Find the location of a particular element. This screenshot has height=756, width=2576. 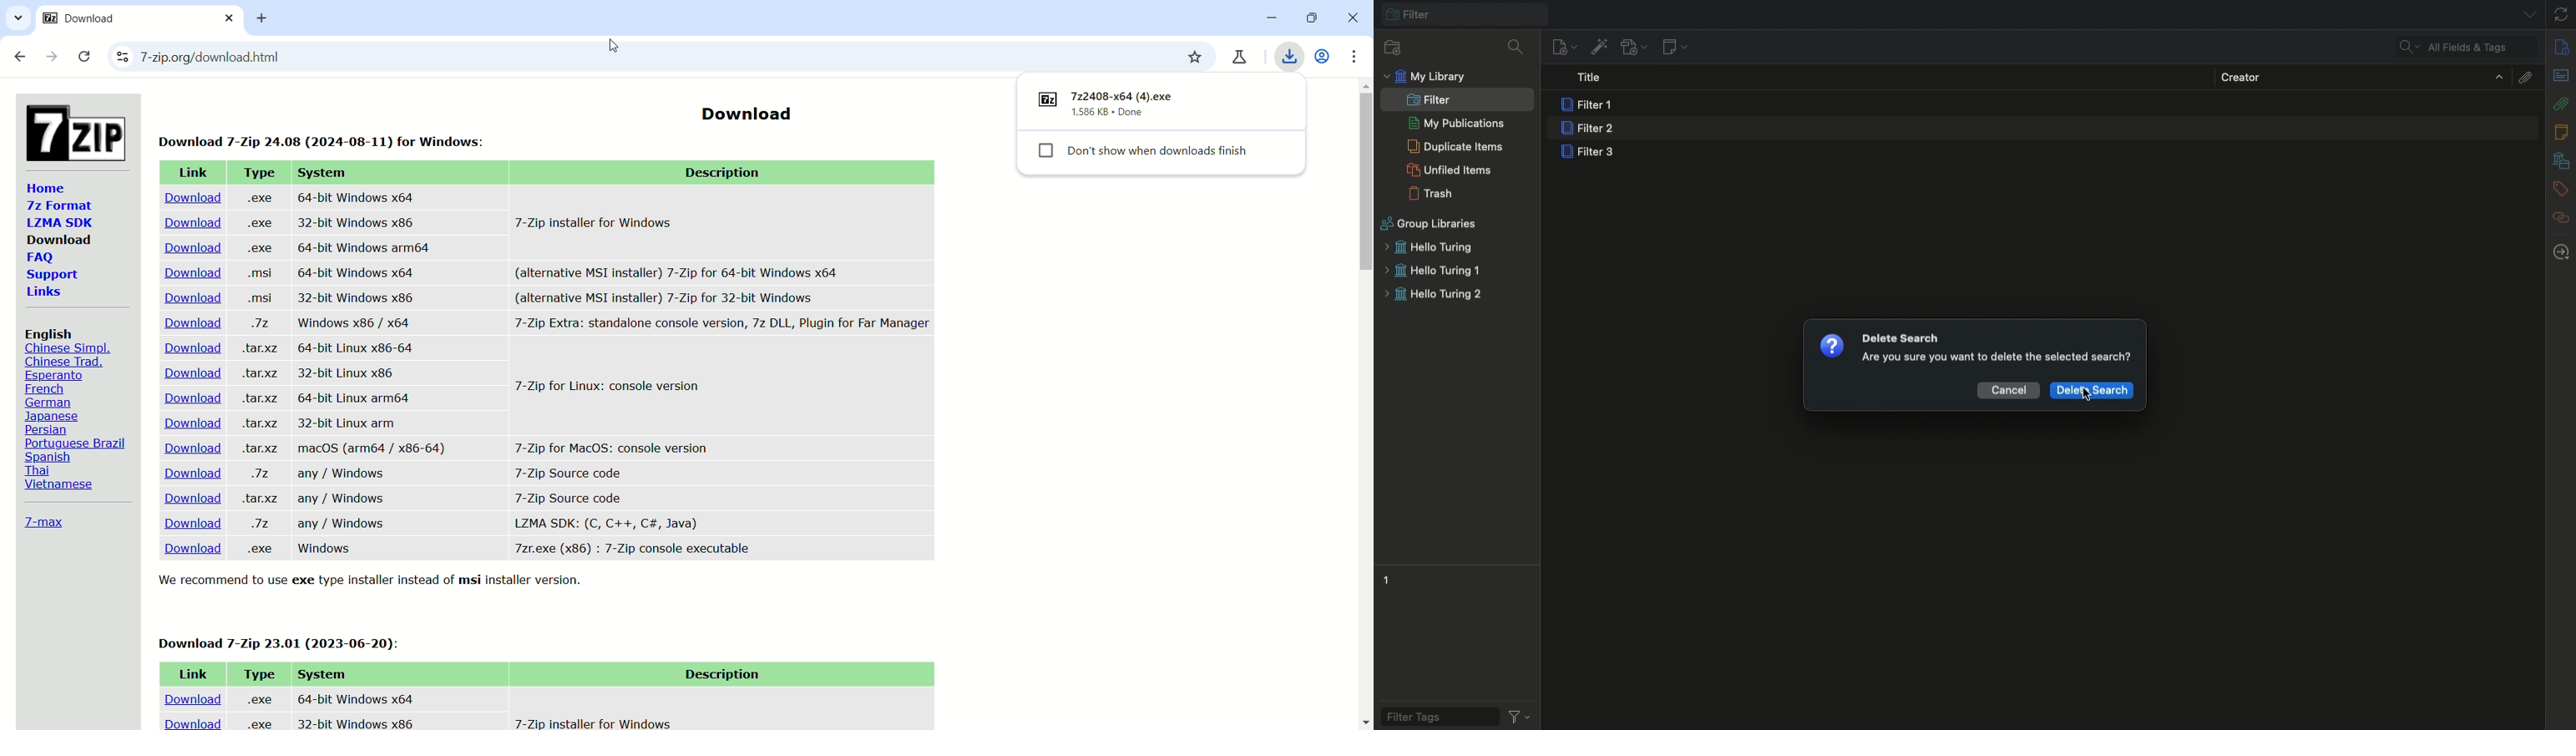

Unified items is located at coordinates (1452, 170).